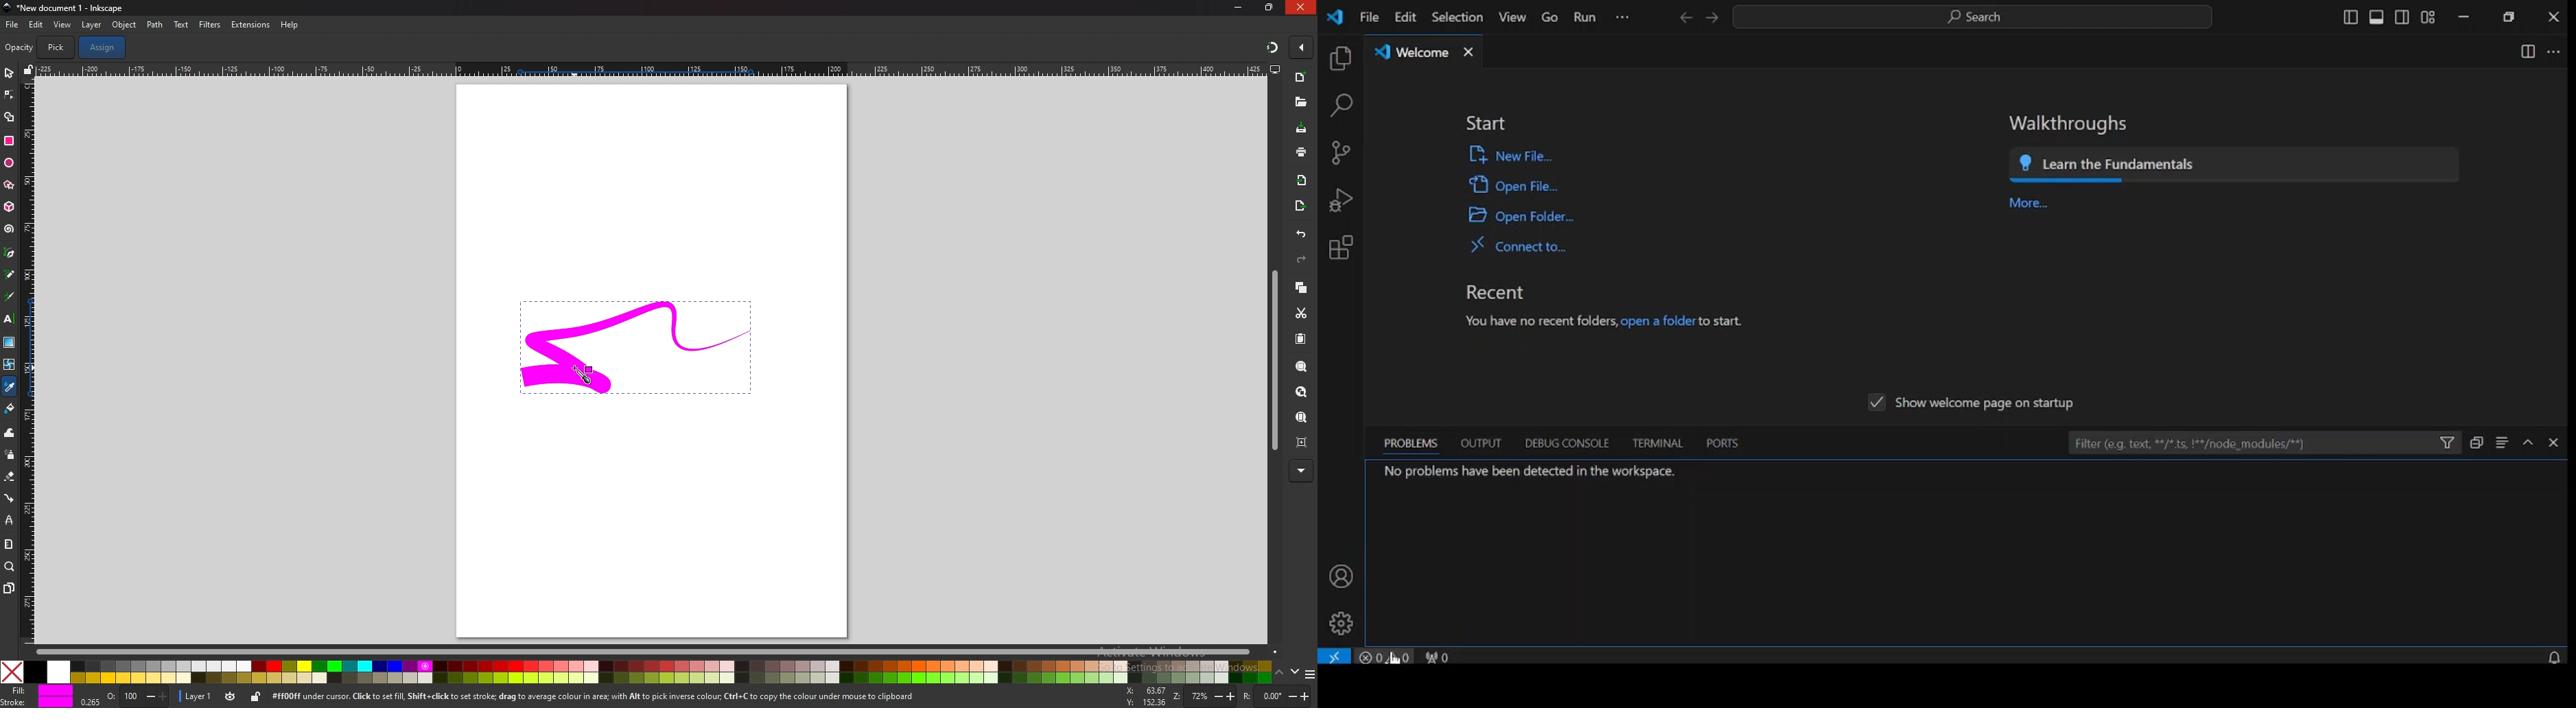 The width and height of the screenshot is (2576, 728). I want to click on accounts, so click(1340, 574).